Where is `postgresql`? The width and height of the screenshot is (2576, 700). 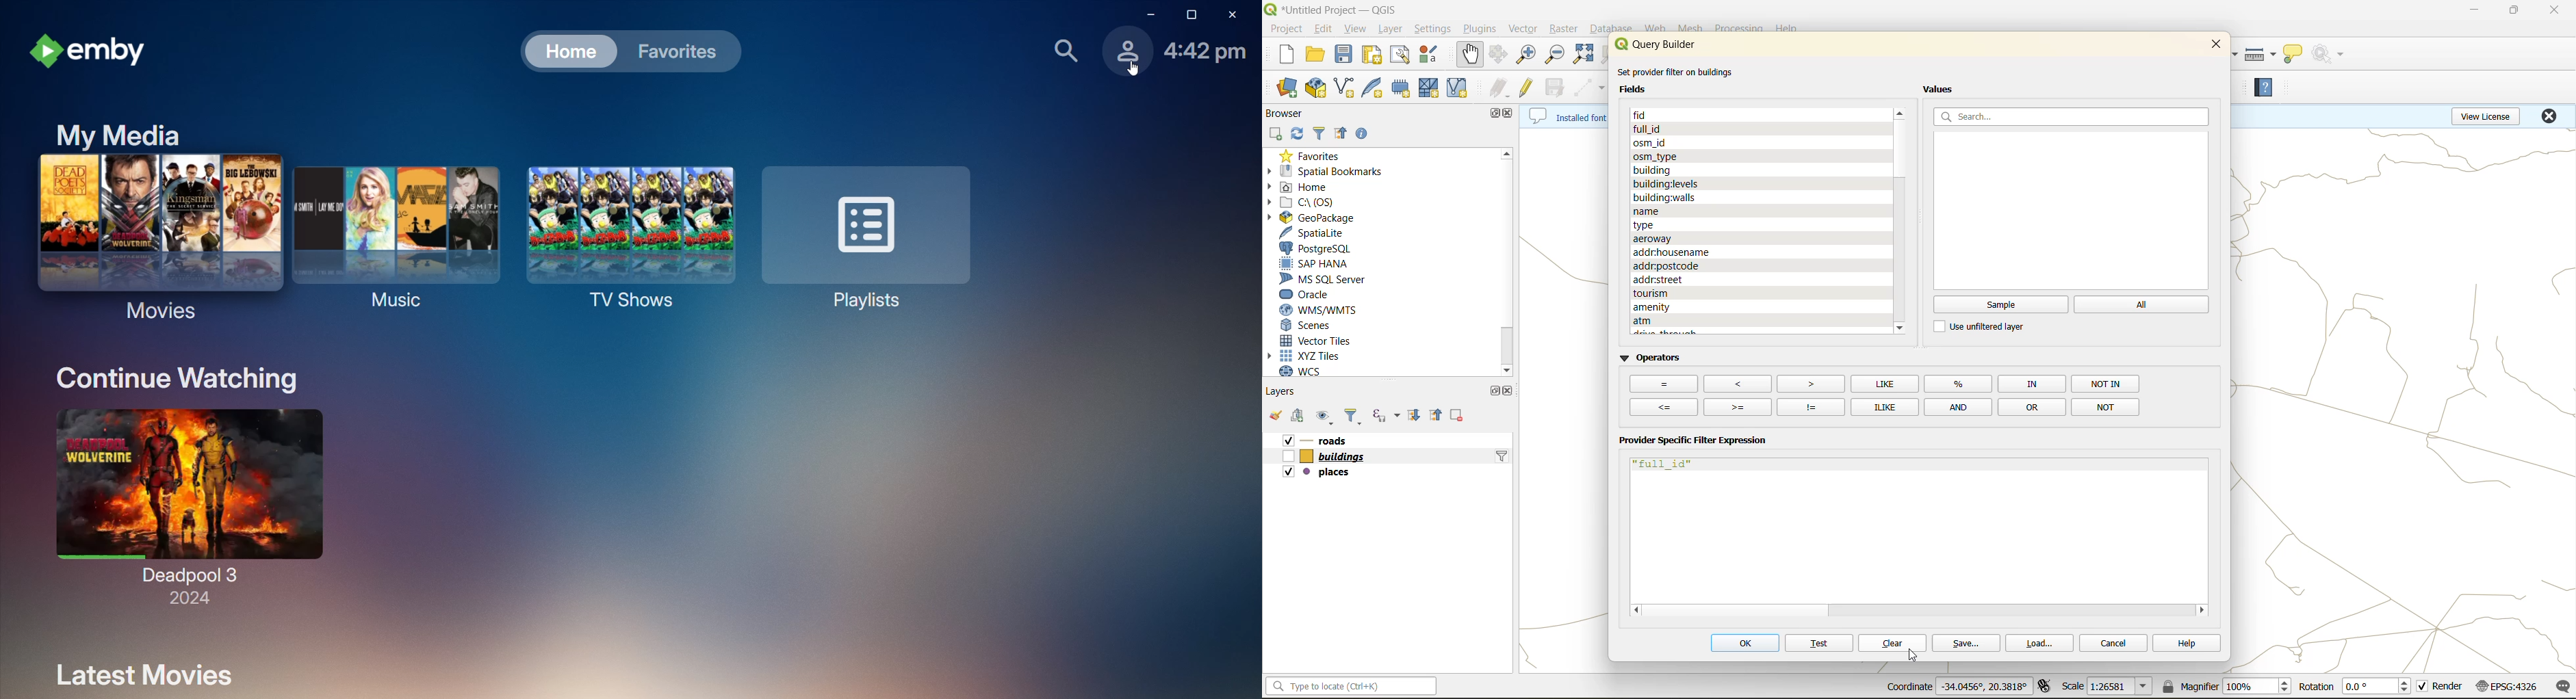
postgresql is located at coordinates (1320, 249).